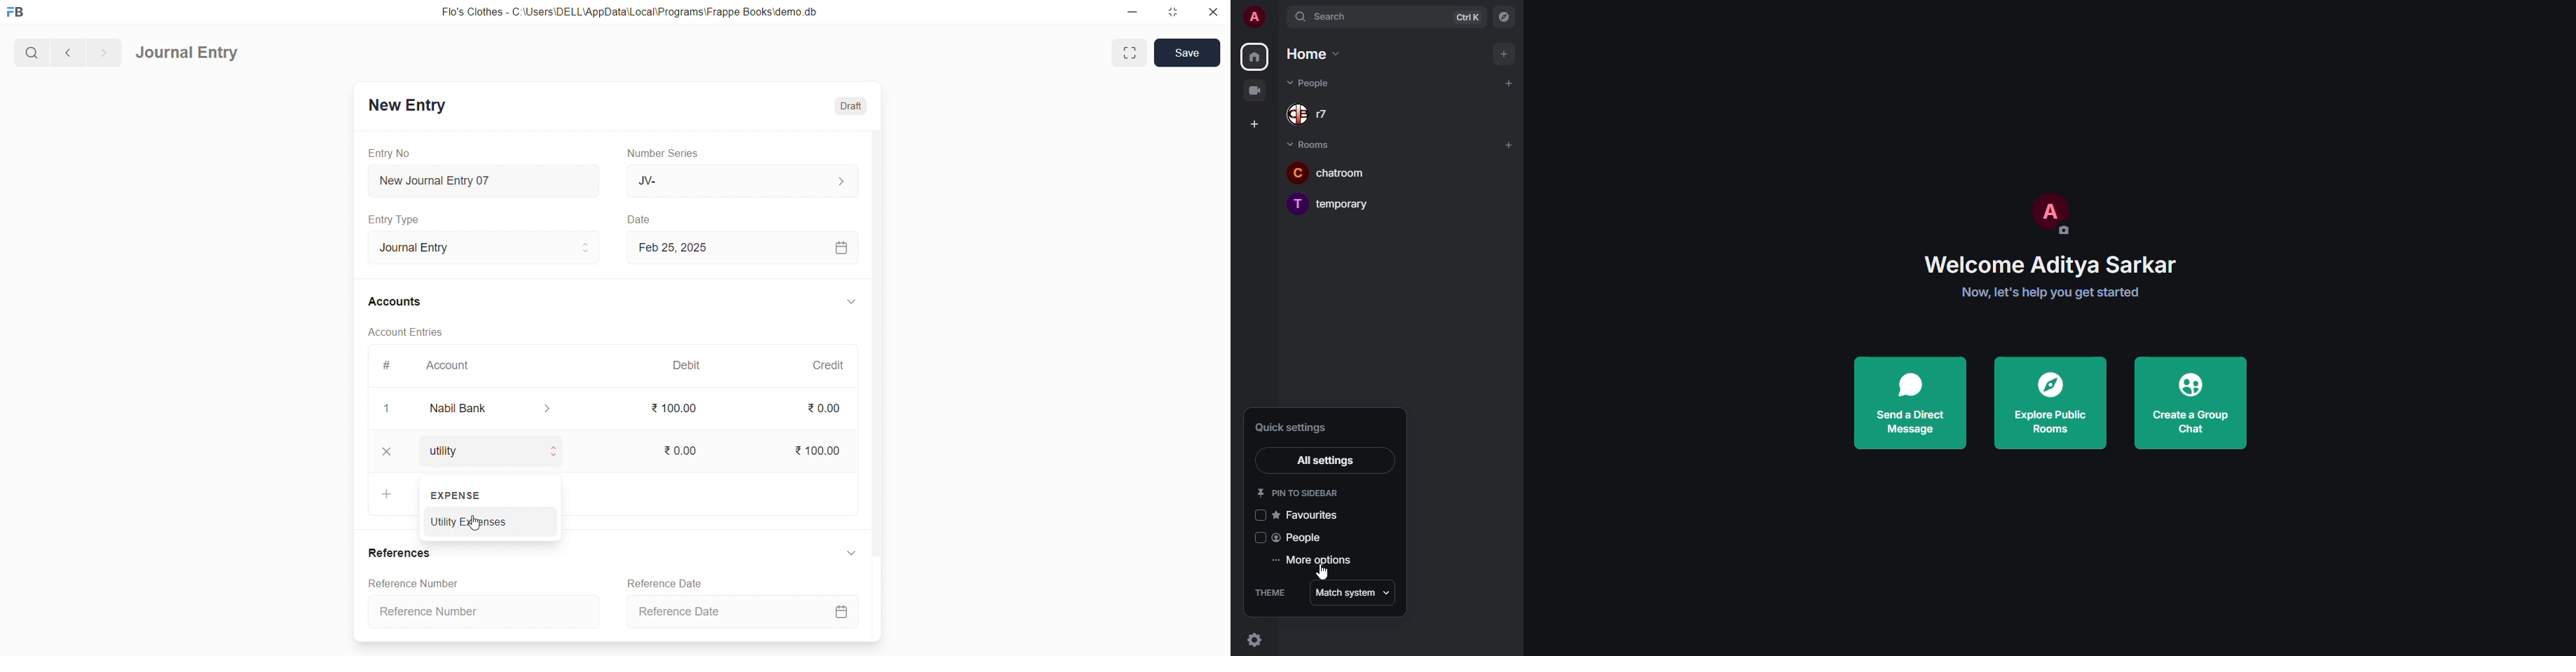 The height and width of the screenshot is (672, 2576). I want to click on Reference Number, so click(409, 583).